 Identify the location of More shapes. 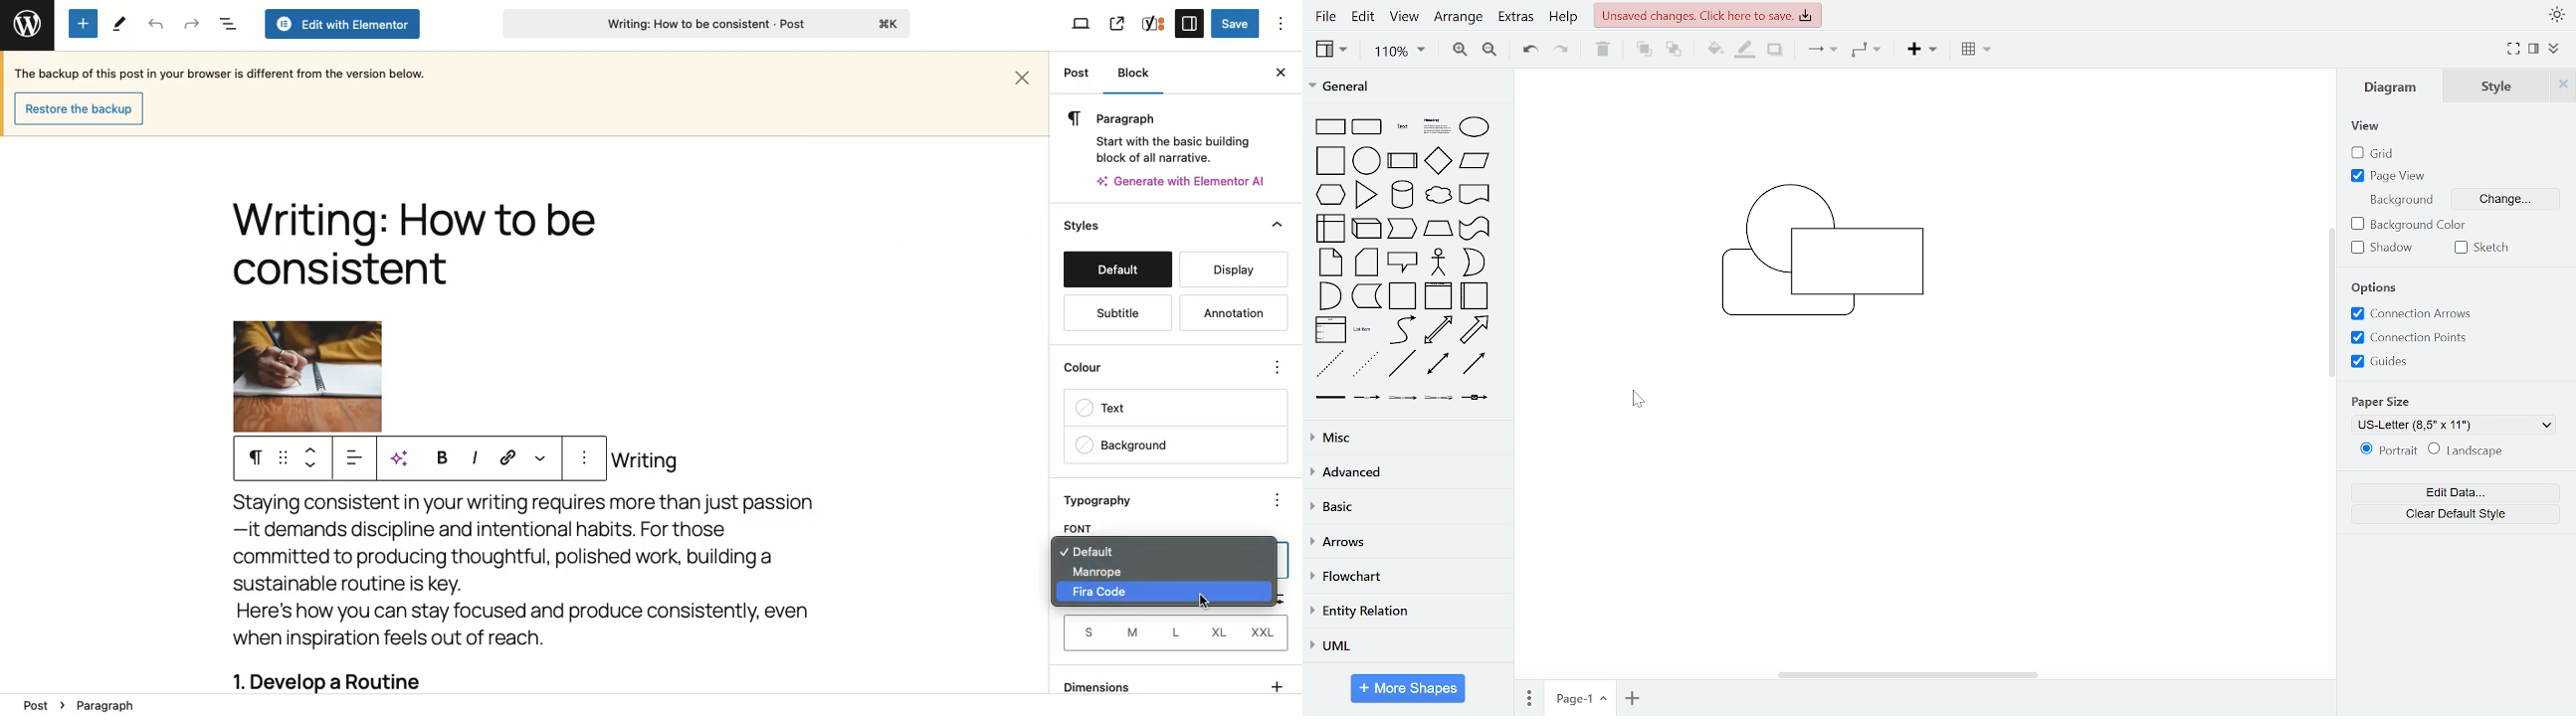
(1408, 687).